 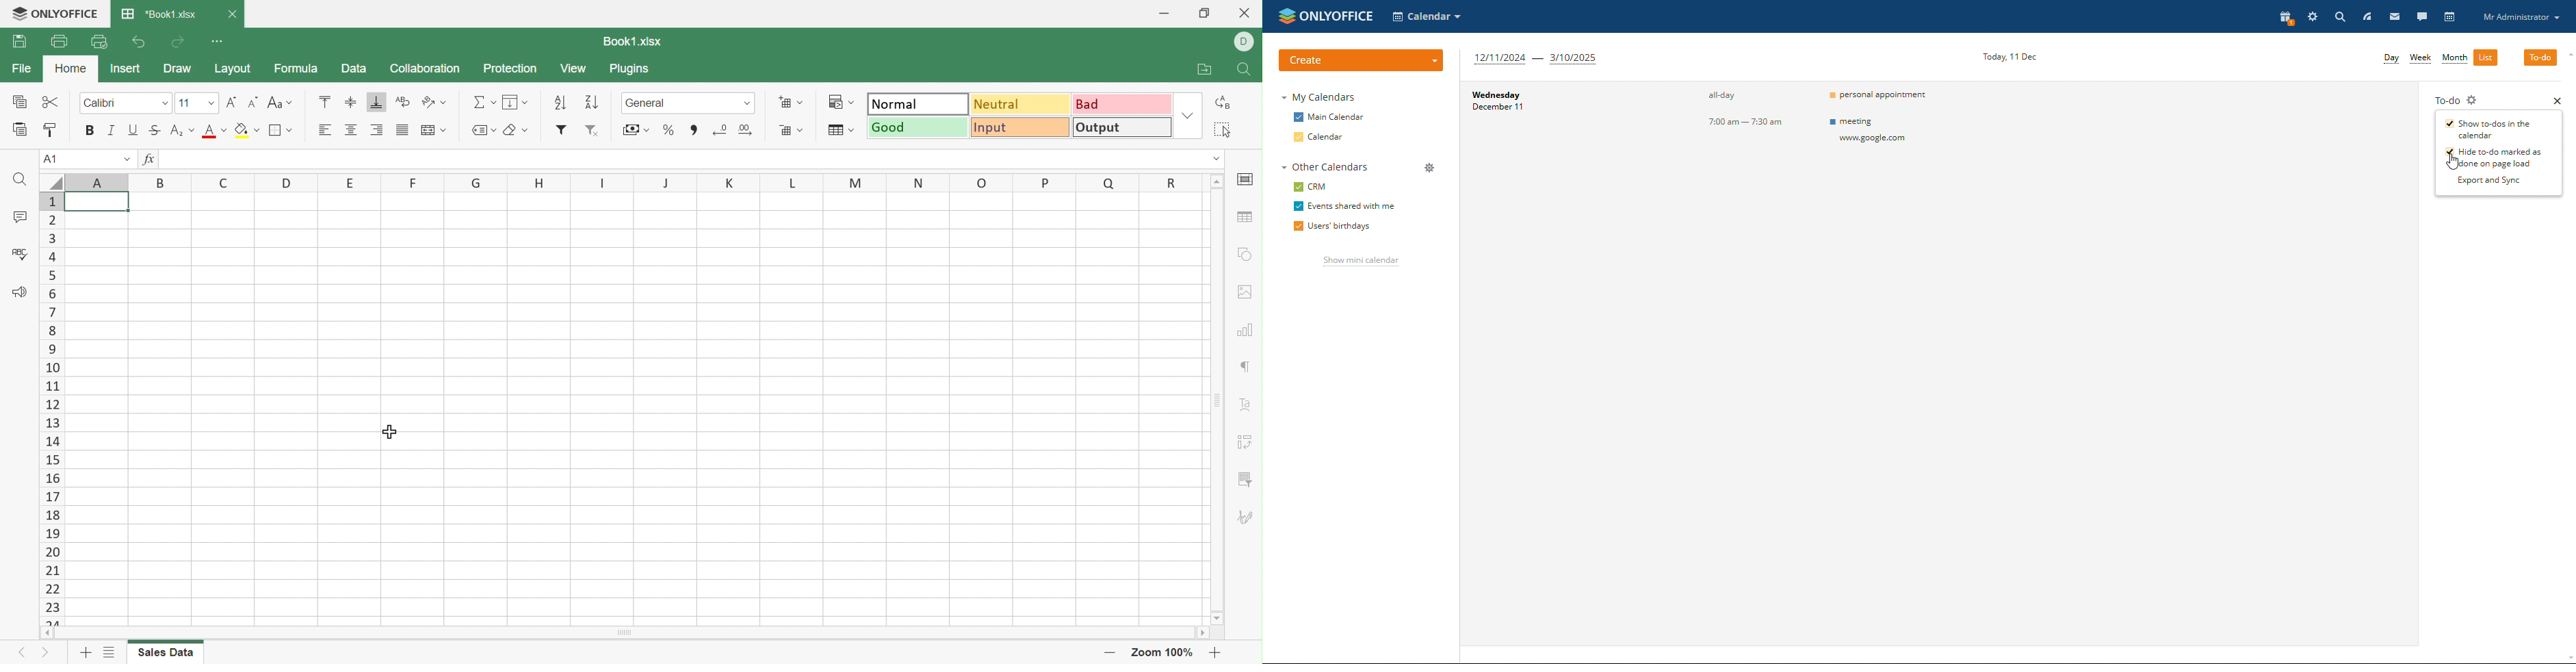 What do you see at coordinates (51, 180) in the screenshot?
I see `Select all rows and colums` at bounding box center [51, 180].